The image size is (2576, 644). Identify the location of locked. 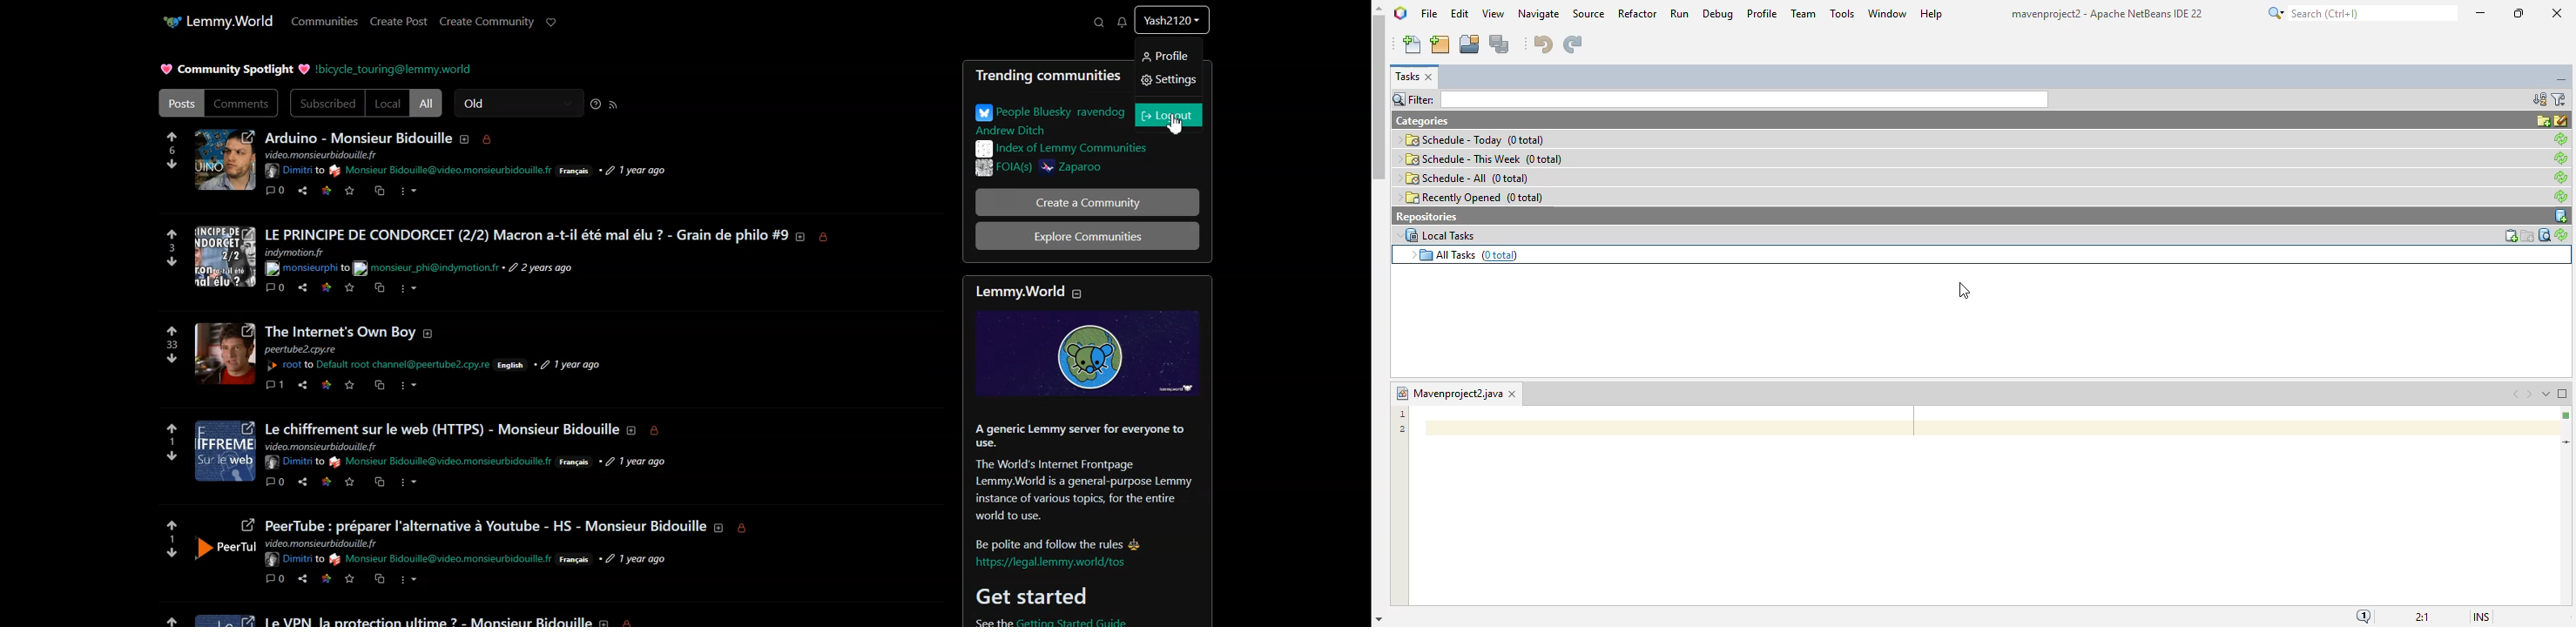
(635, 620).